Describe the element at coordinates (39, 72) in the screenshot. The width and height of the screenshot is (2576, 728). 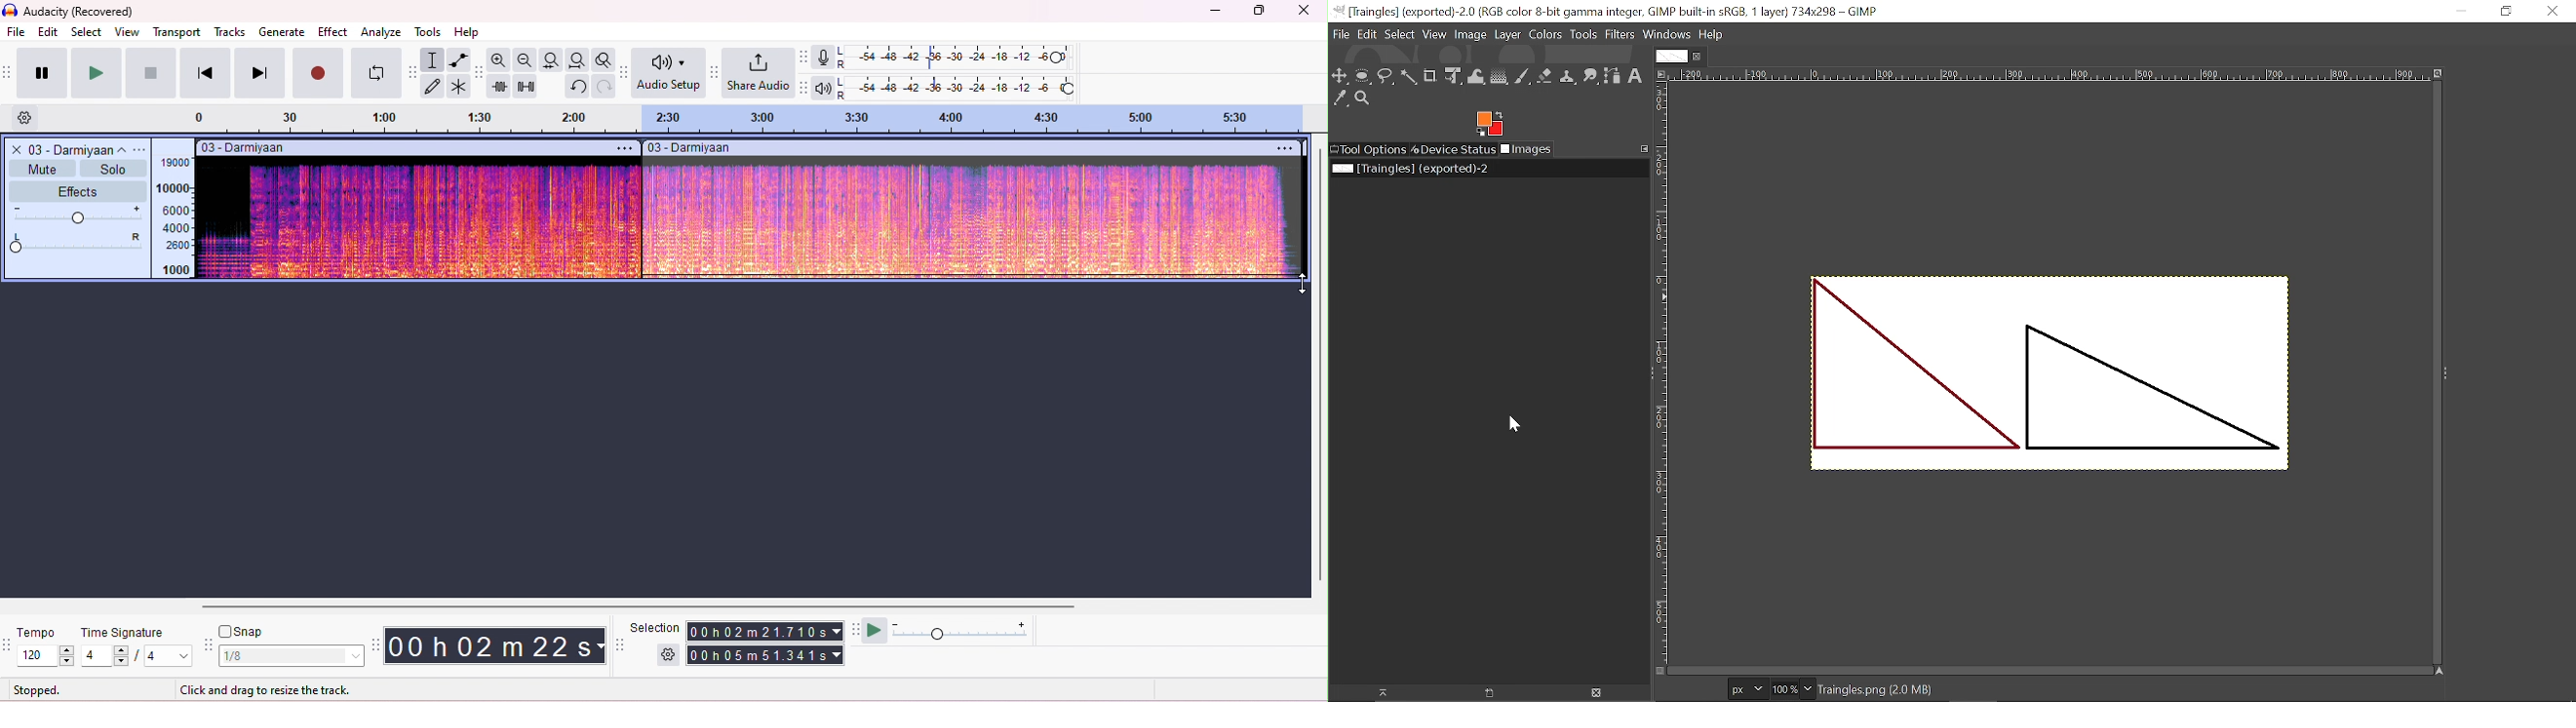
I see `pause` at that location.